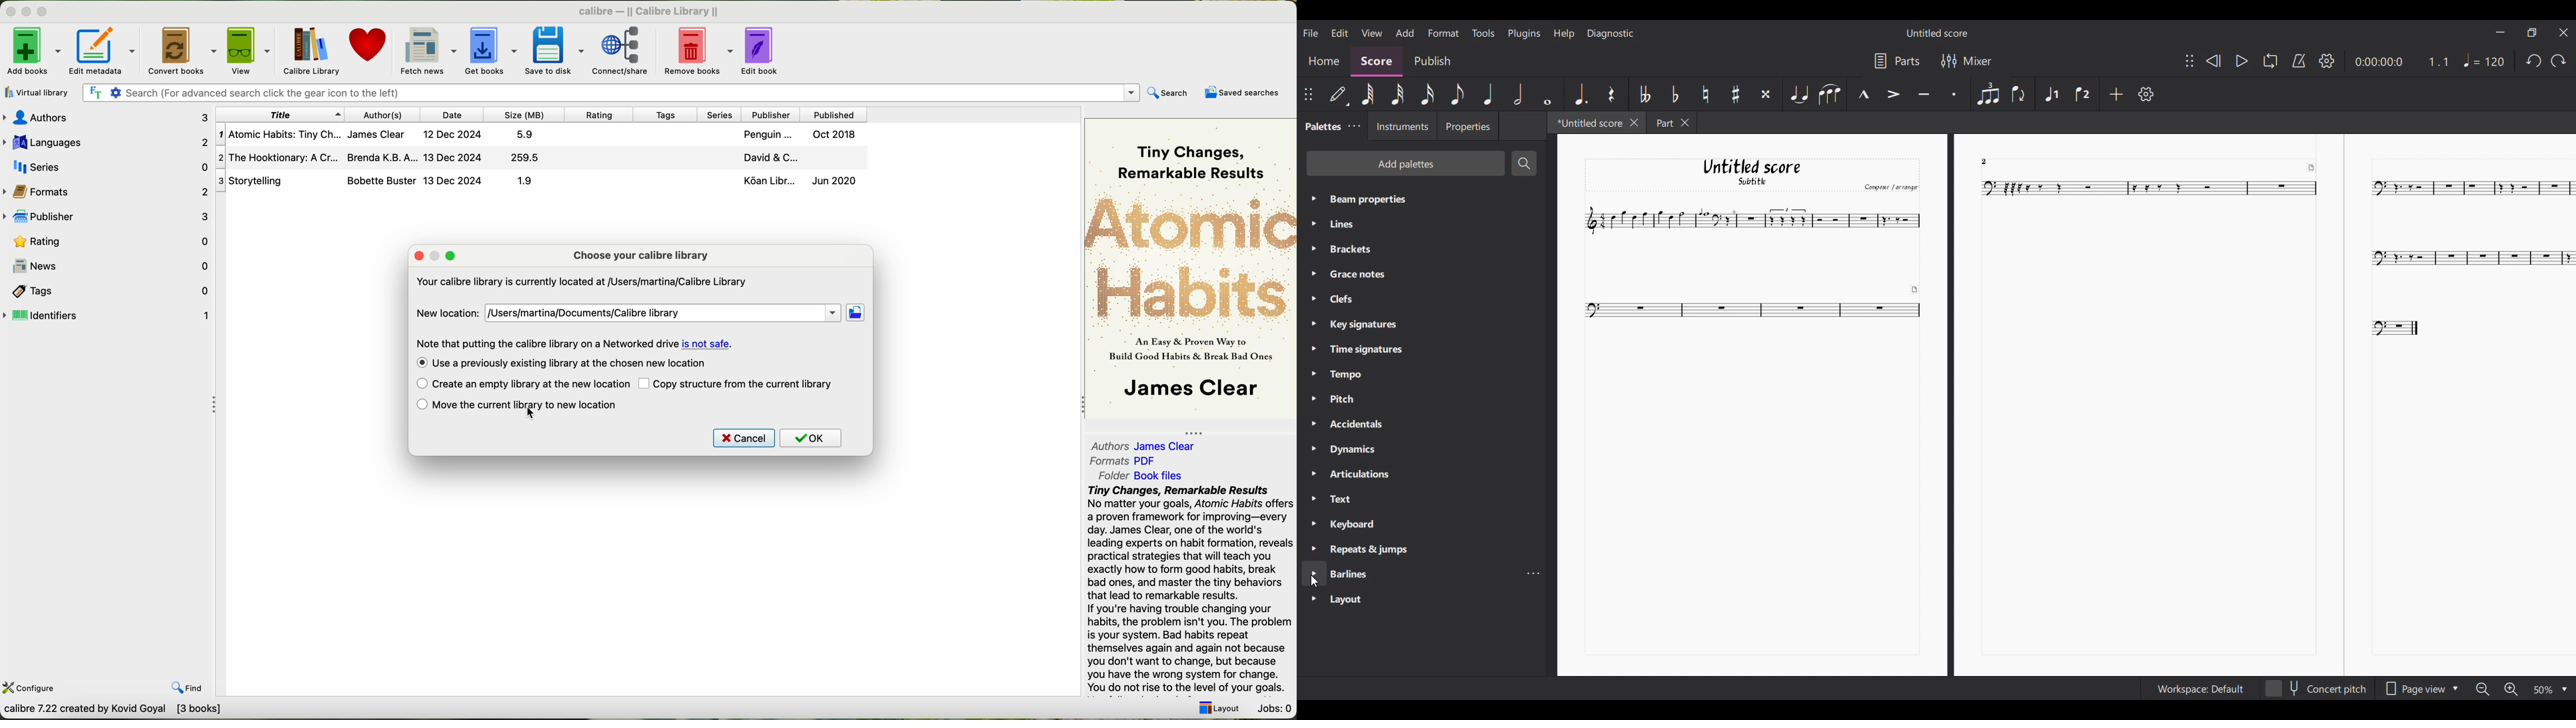 This screenshot has width=2576, height=728. I want to click on Add palette, so click(1407, 163).